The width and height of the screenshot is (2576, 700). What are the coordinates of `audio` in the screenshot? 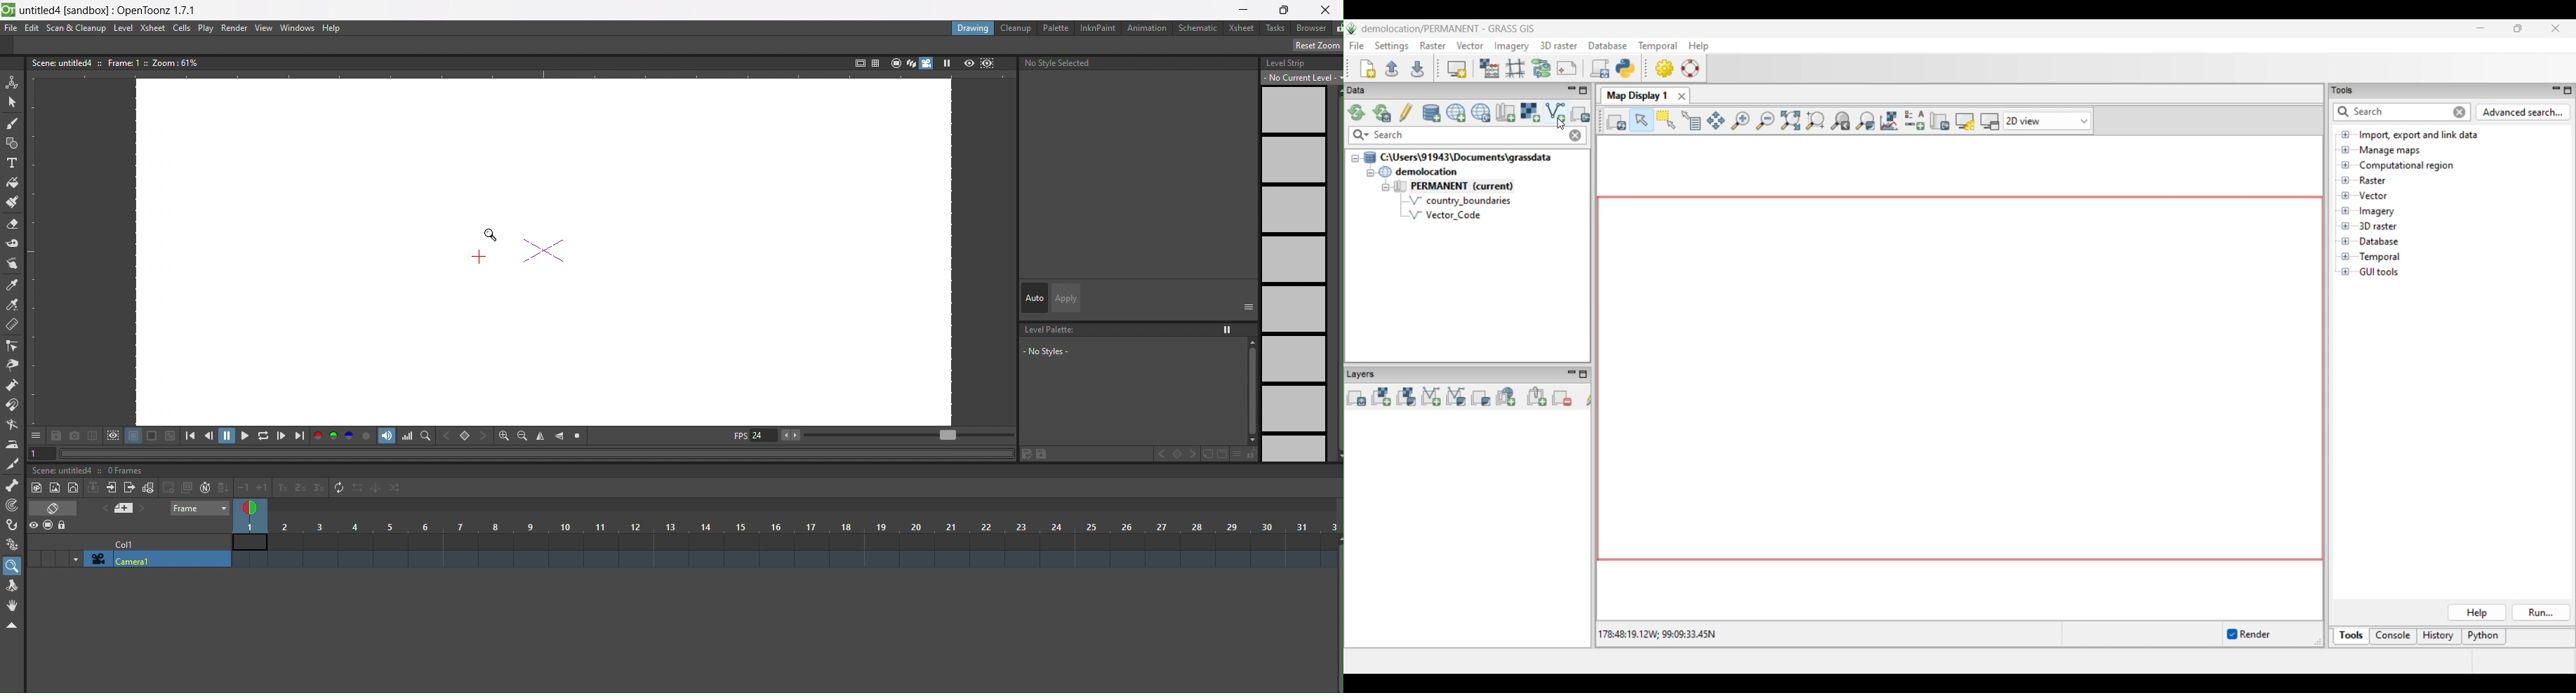 It's located at (387, 436).